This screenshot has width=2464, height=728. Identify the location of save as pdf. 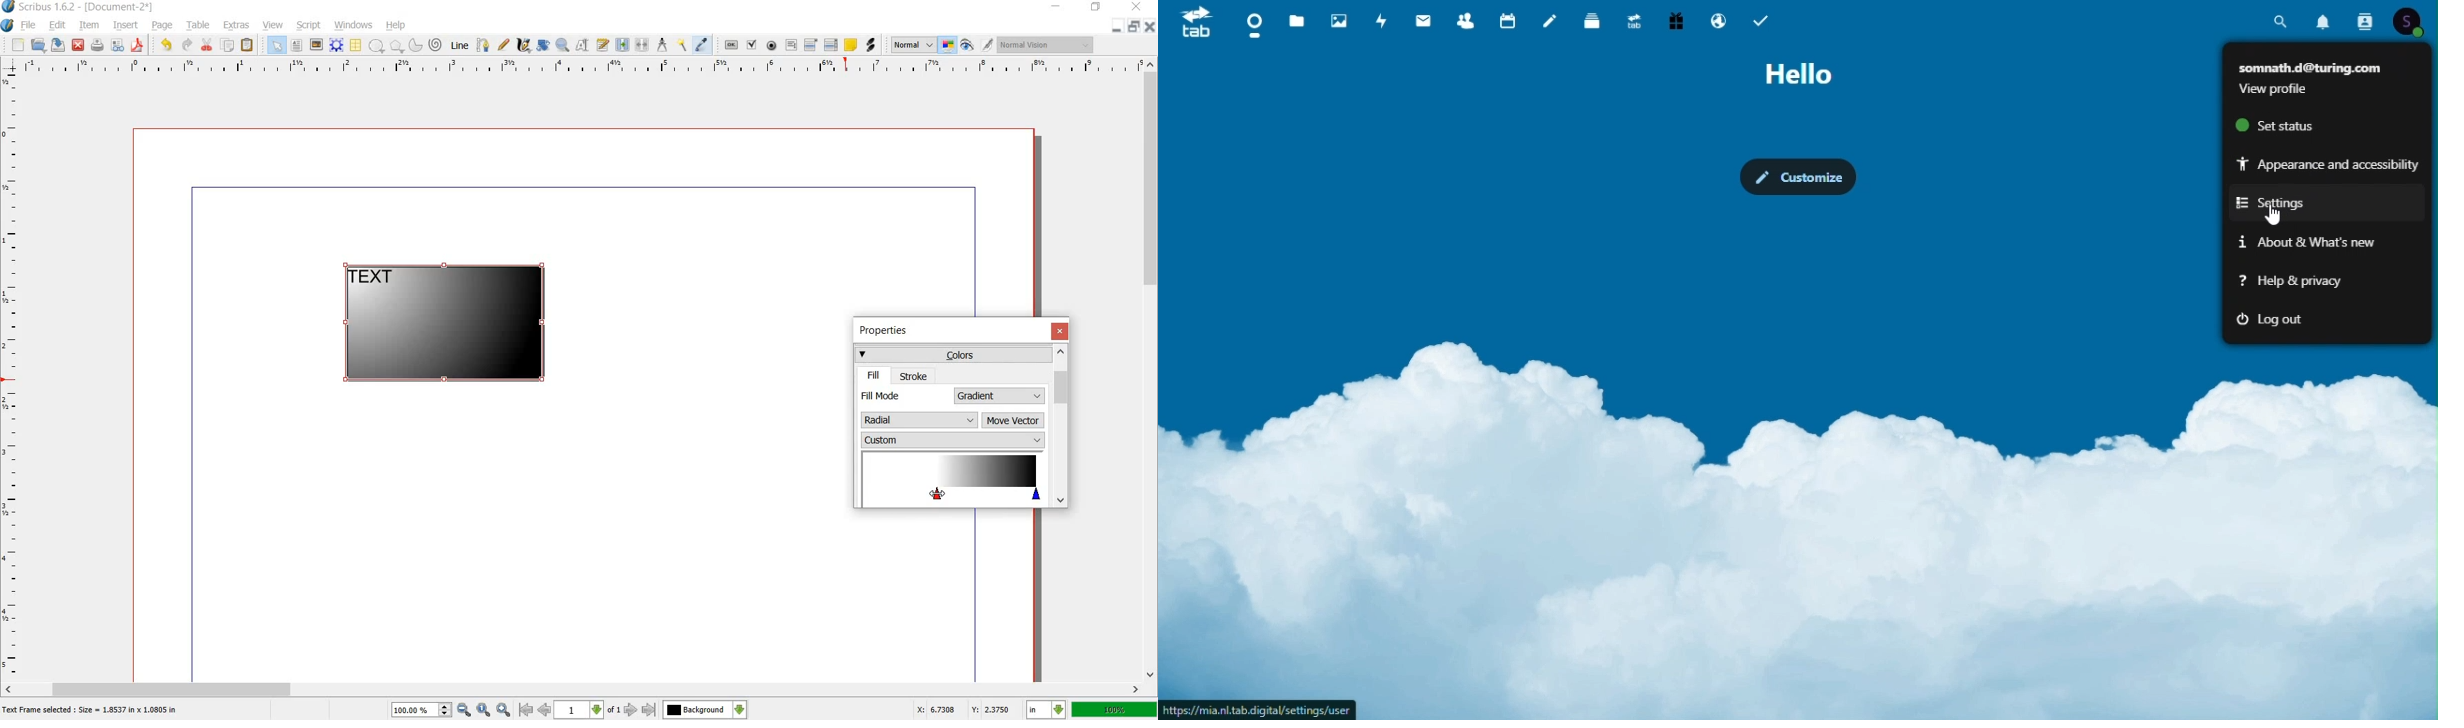
(137, 46).